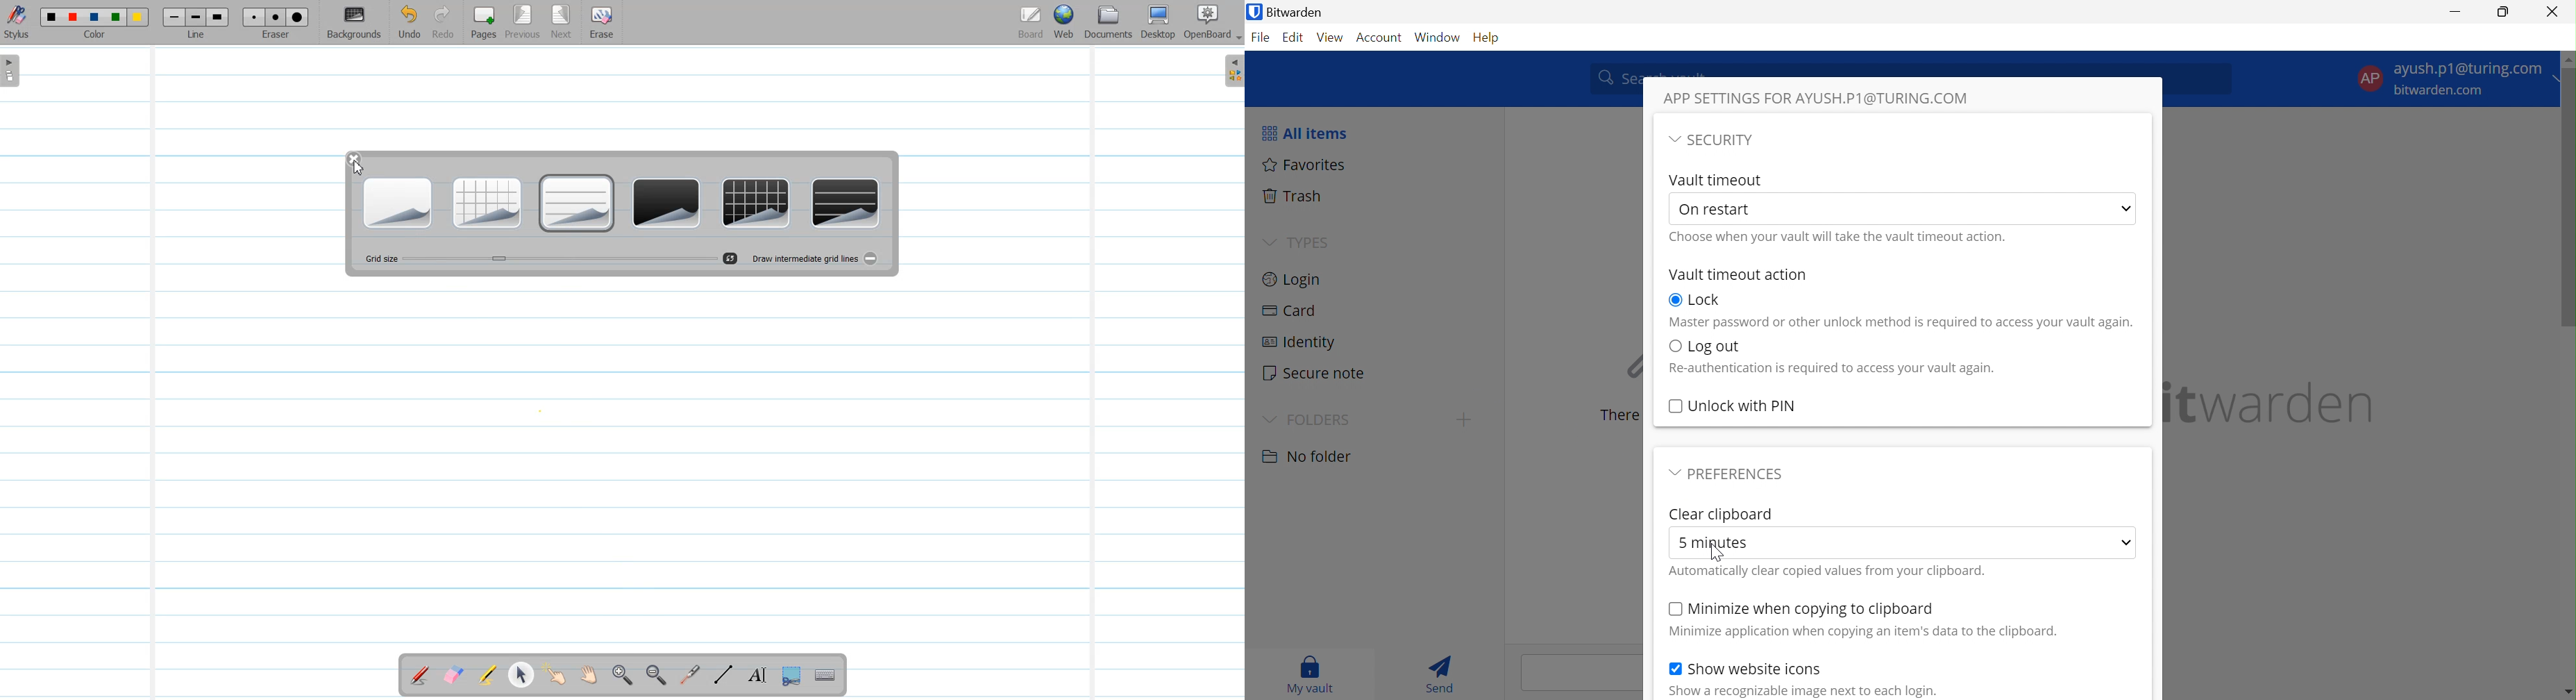 This screenshot has height=700, width=2576. Describe the element at coordinates (1268, 421) in the screenshot. I see `Drop Down` at that location.